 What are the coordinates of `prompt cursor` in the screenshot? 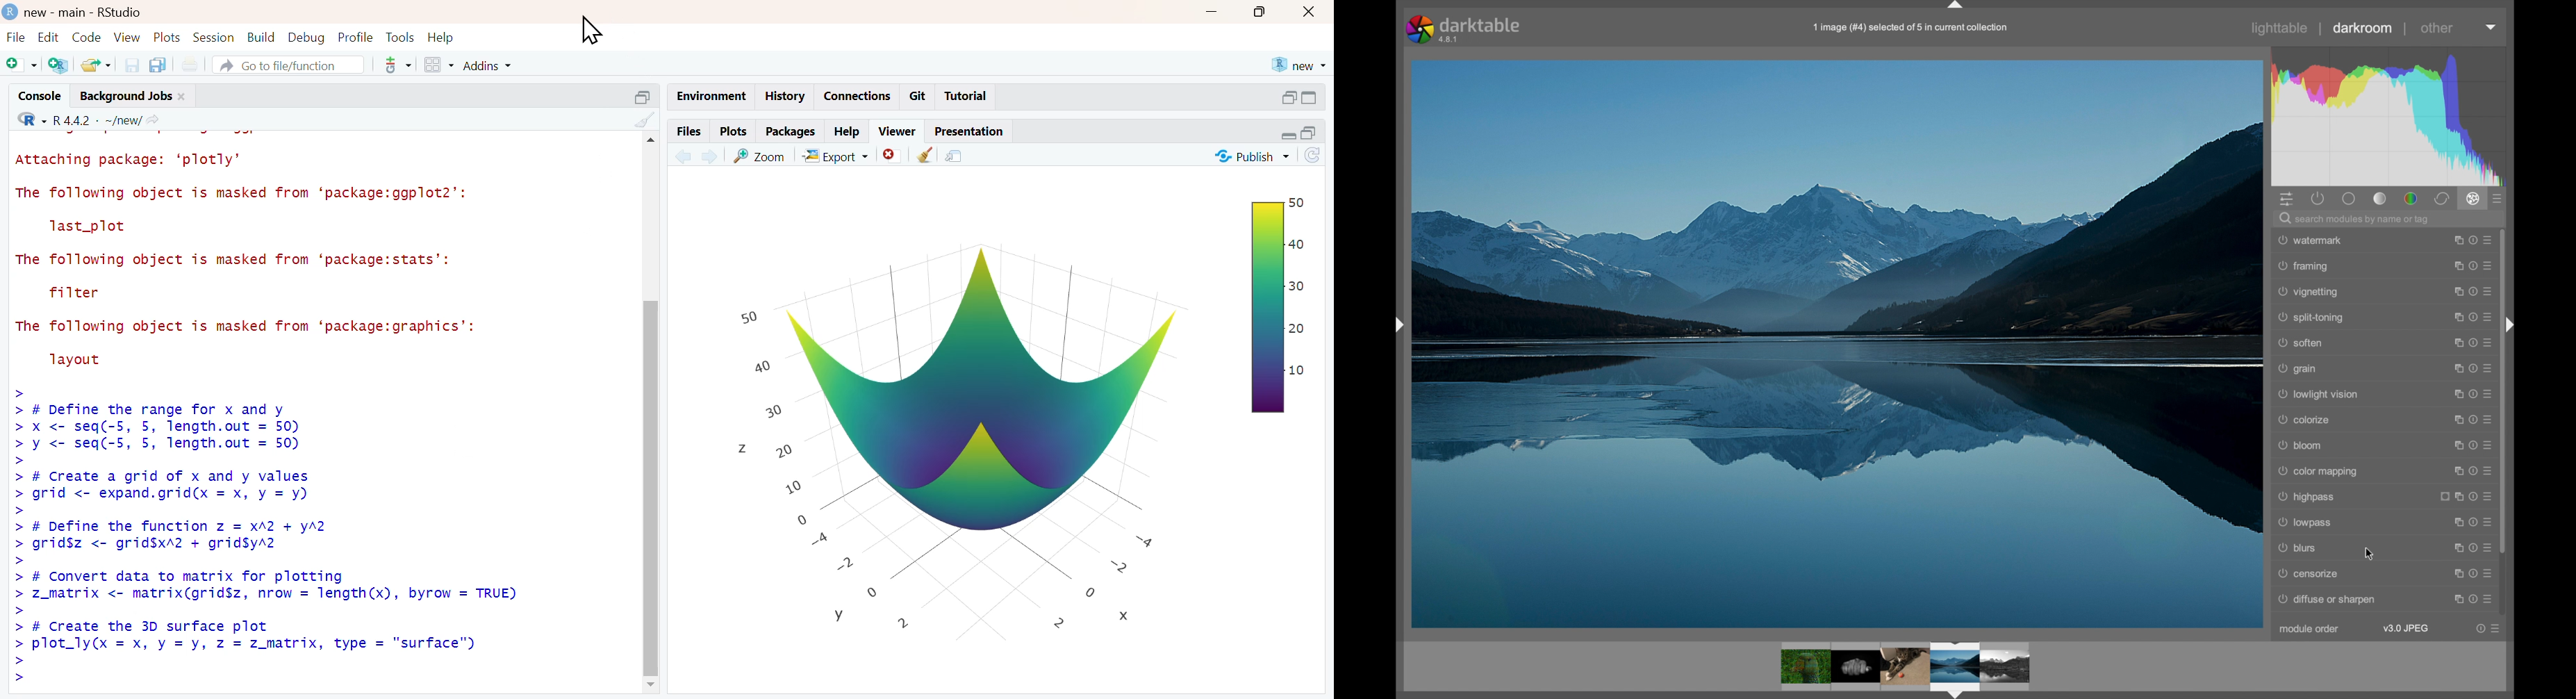 It's located at (16, 461).